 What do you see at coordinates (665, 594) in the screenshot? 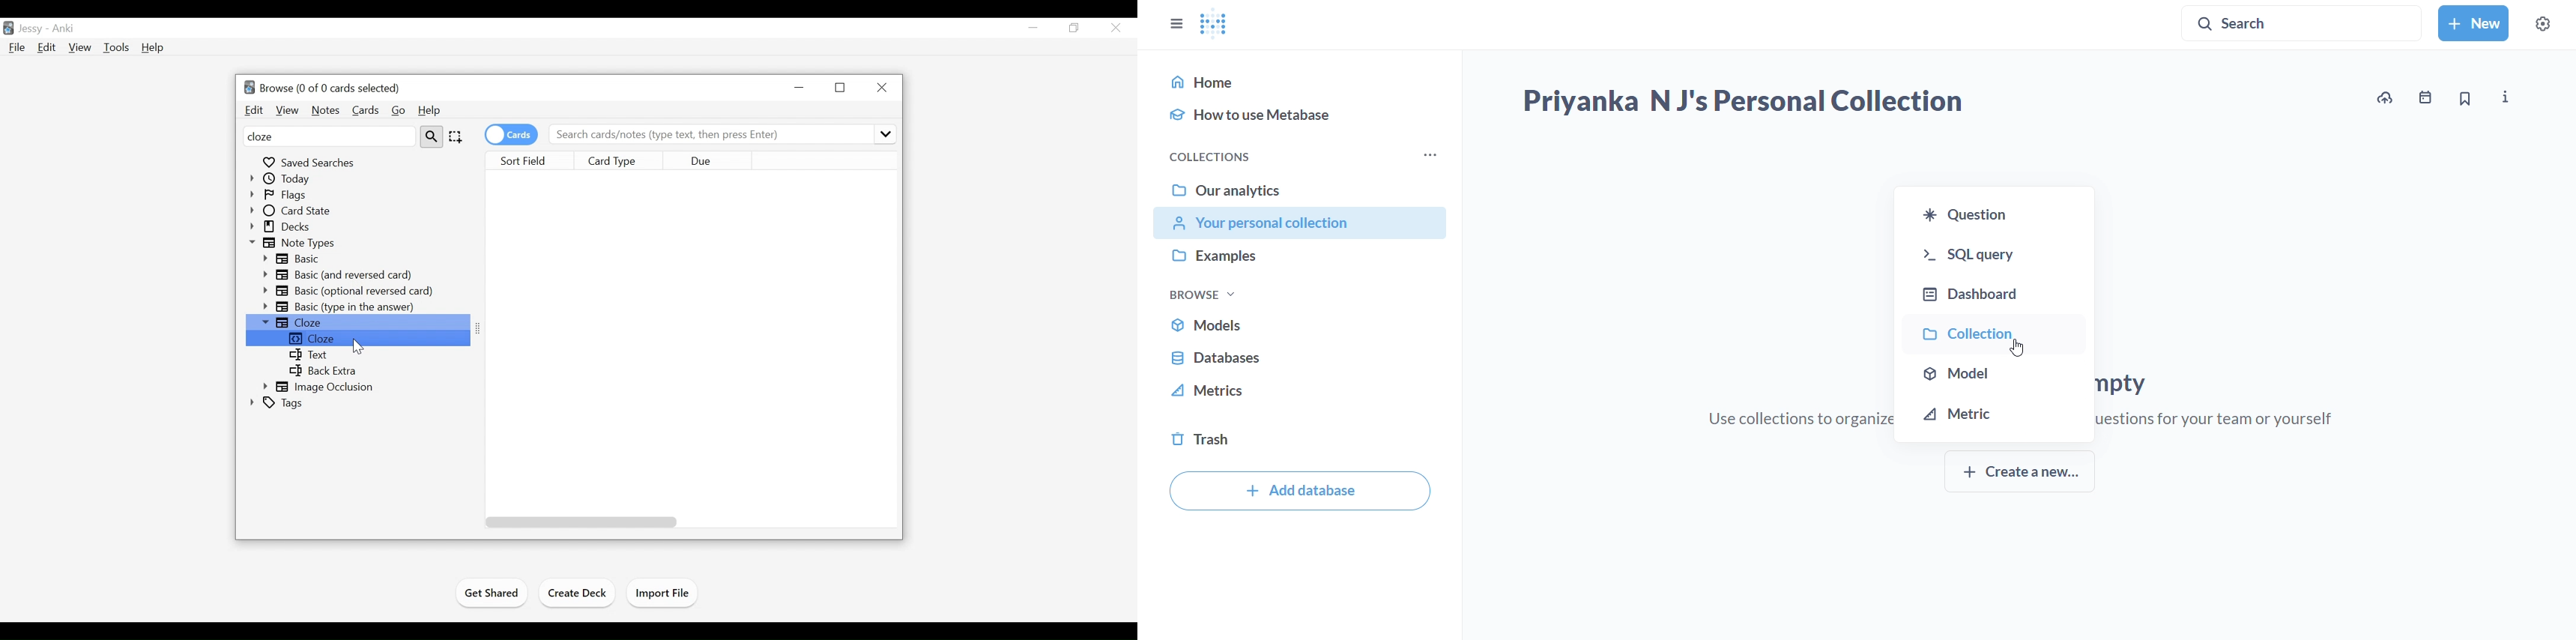
I see `Import File` at bounding box center [665, 594].